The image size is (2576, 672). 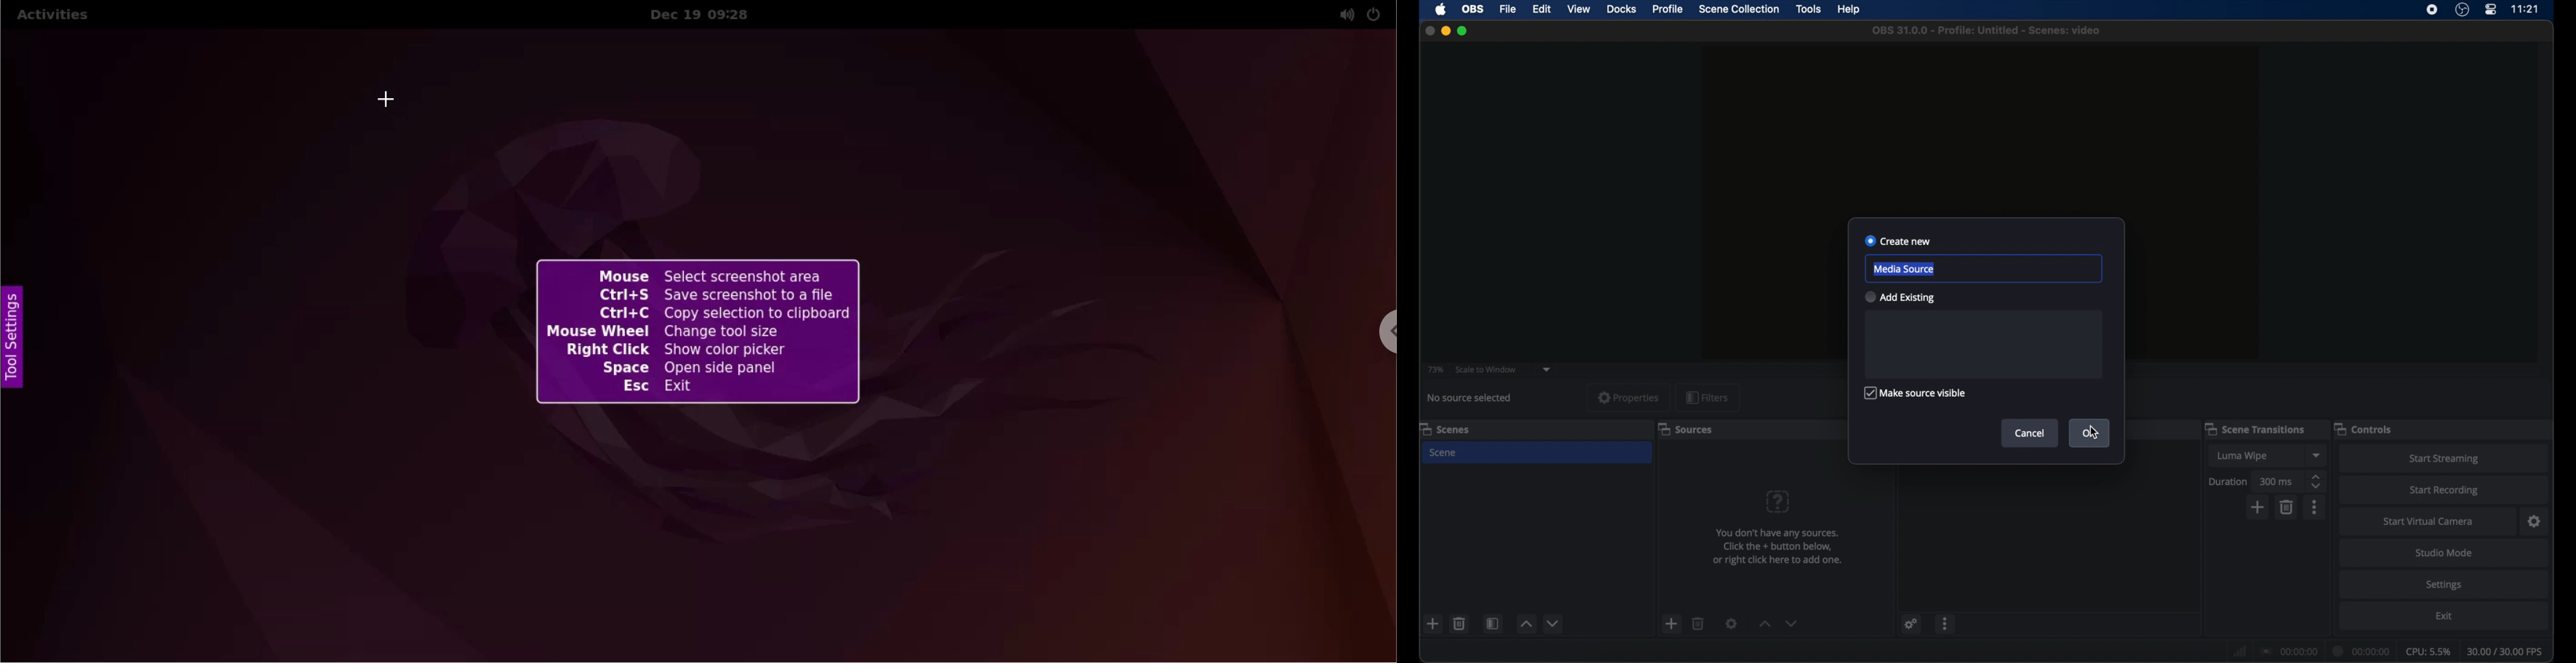 I want to click on delete, so click(x=1460, y=623).